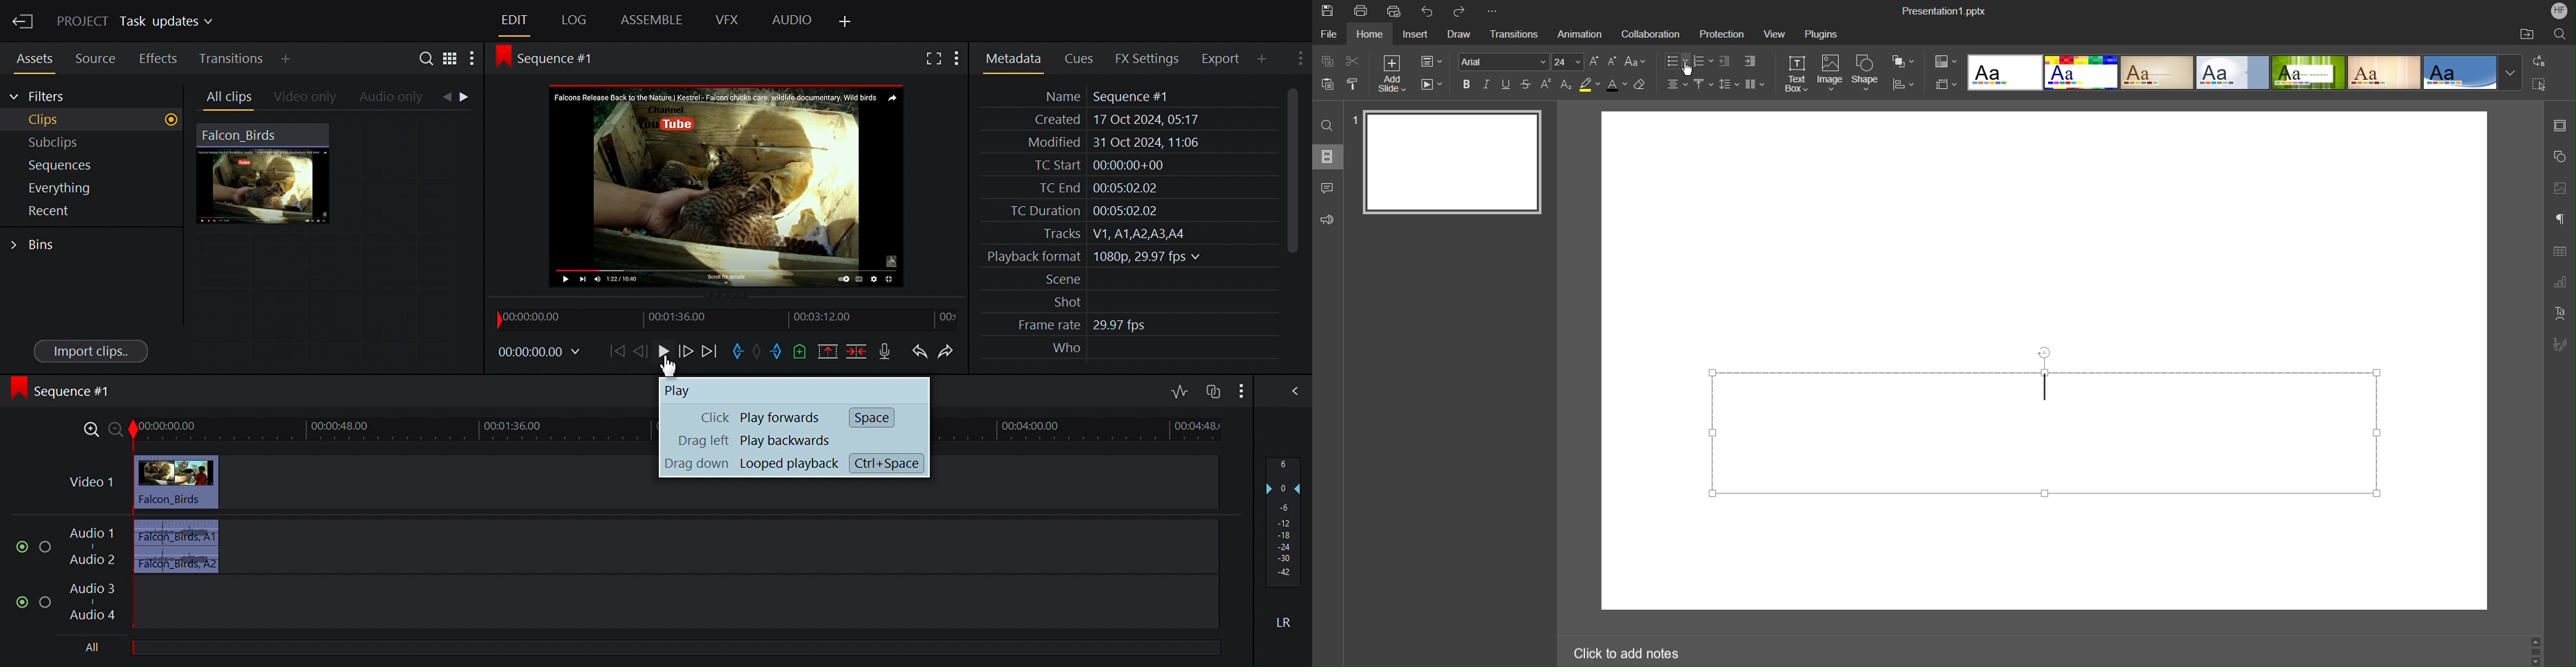 This screenshot has width=2576, height=672. Describe the element at coordinates (892, 463) in the screenshot. I see `Crtl +  Space` at that location.